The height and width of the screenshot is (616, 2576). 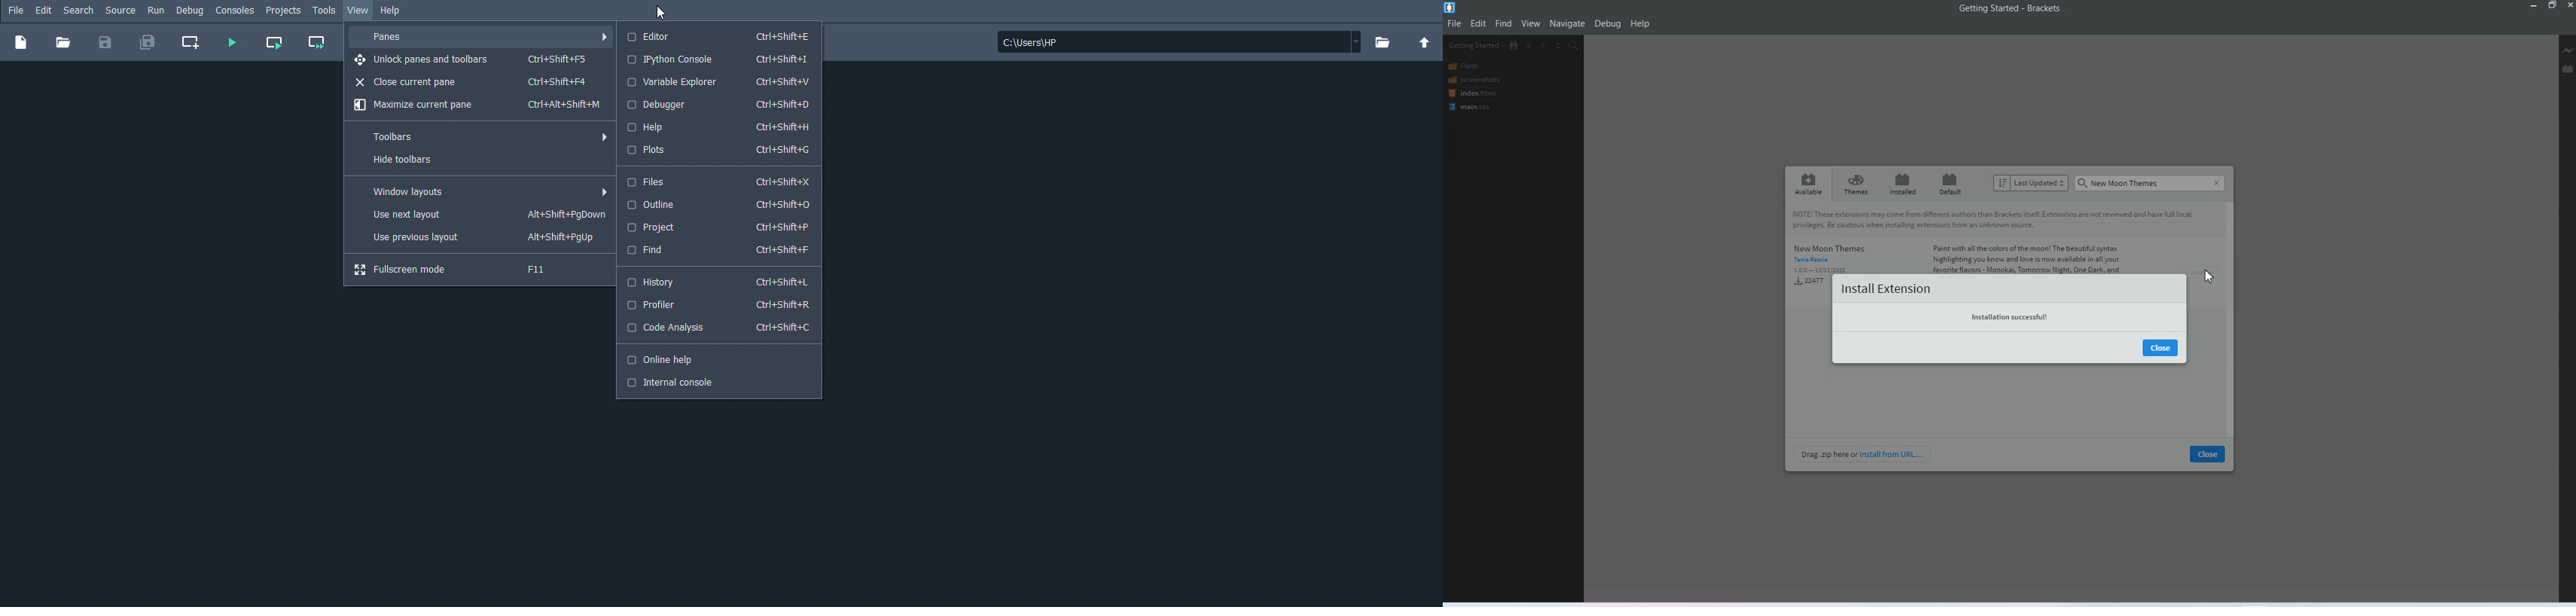 I want to click on Use previous layout, so click(x=481, y=238).